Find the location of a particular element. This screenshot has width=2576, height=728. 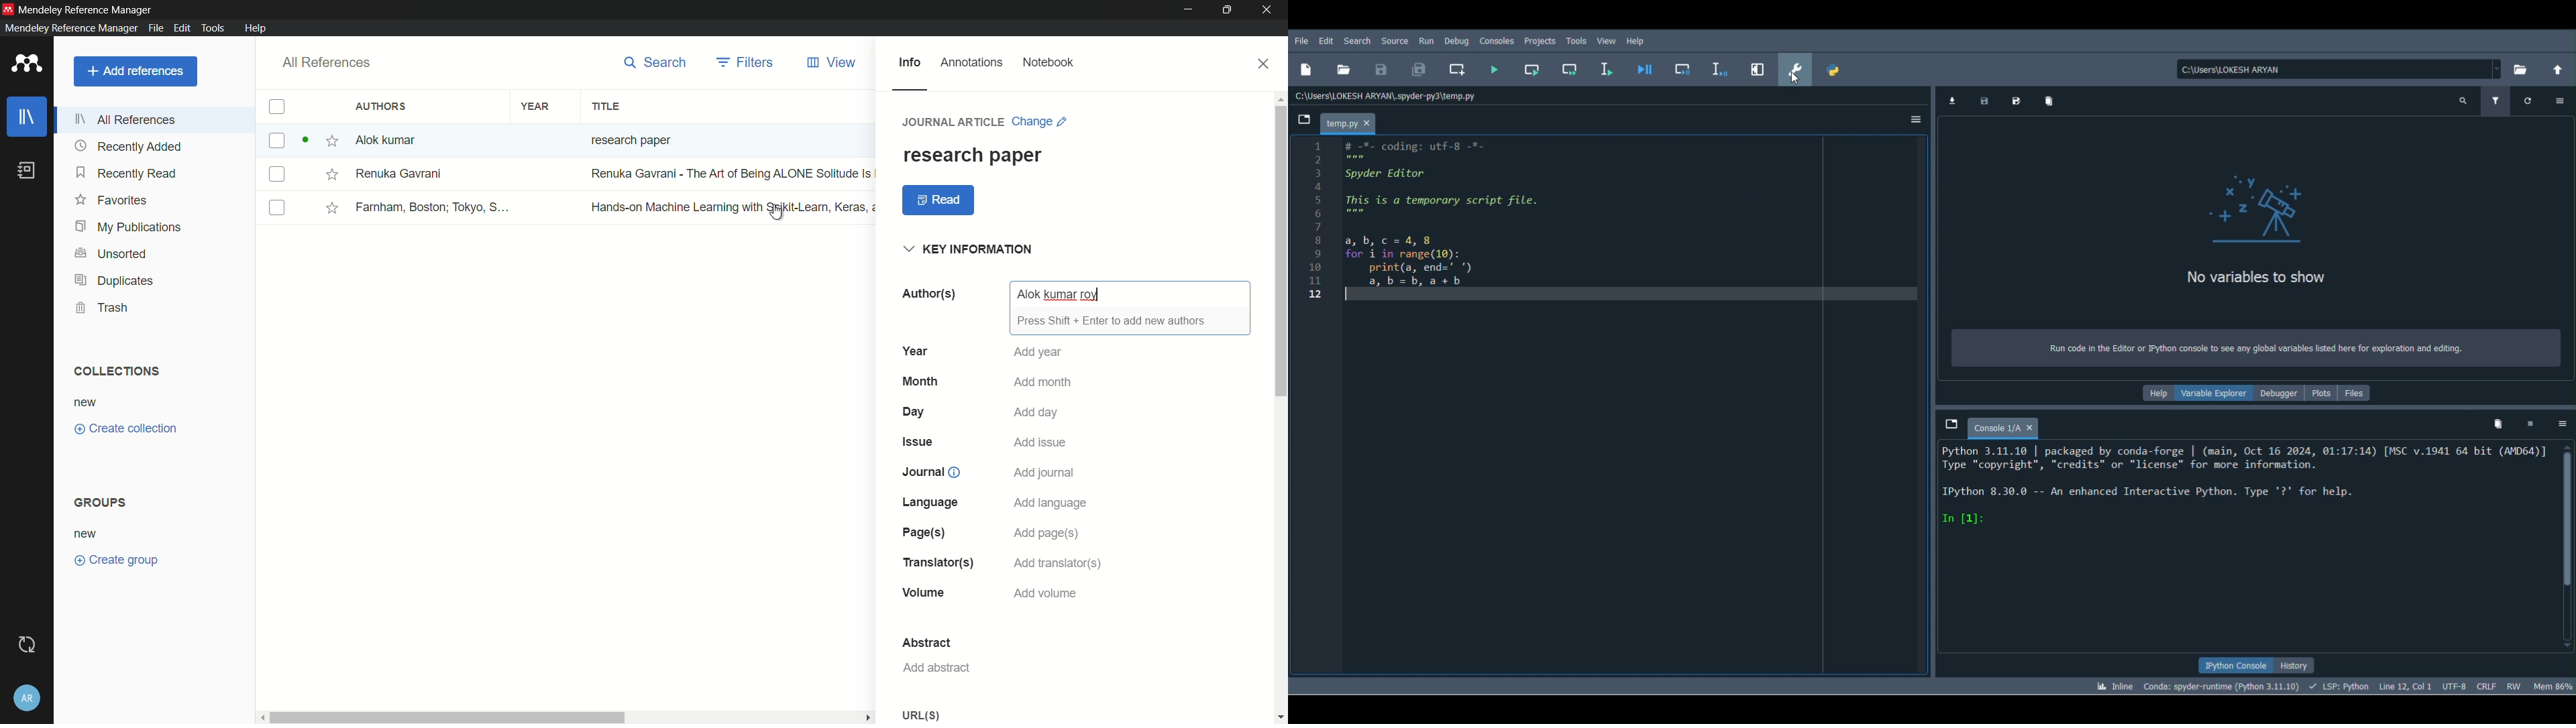

book is located at coordinates (30, 171).